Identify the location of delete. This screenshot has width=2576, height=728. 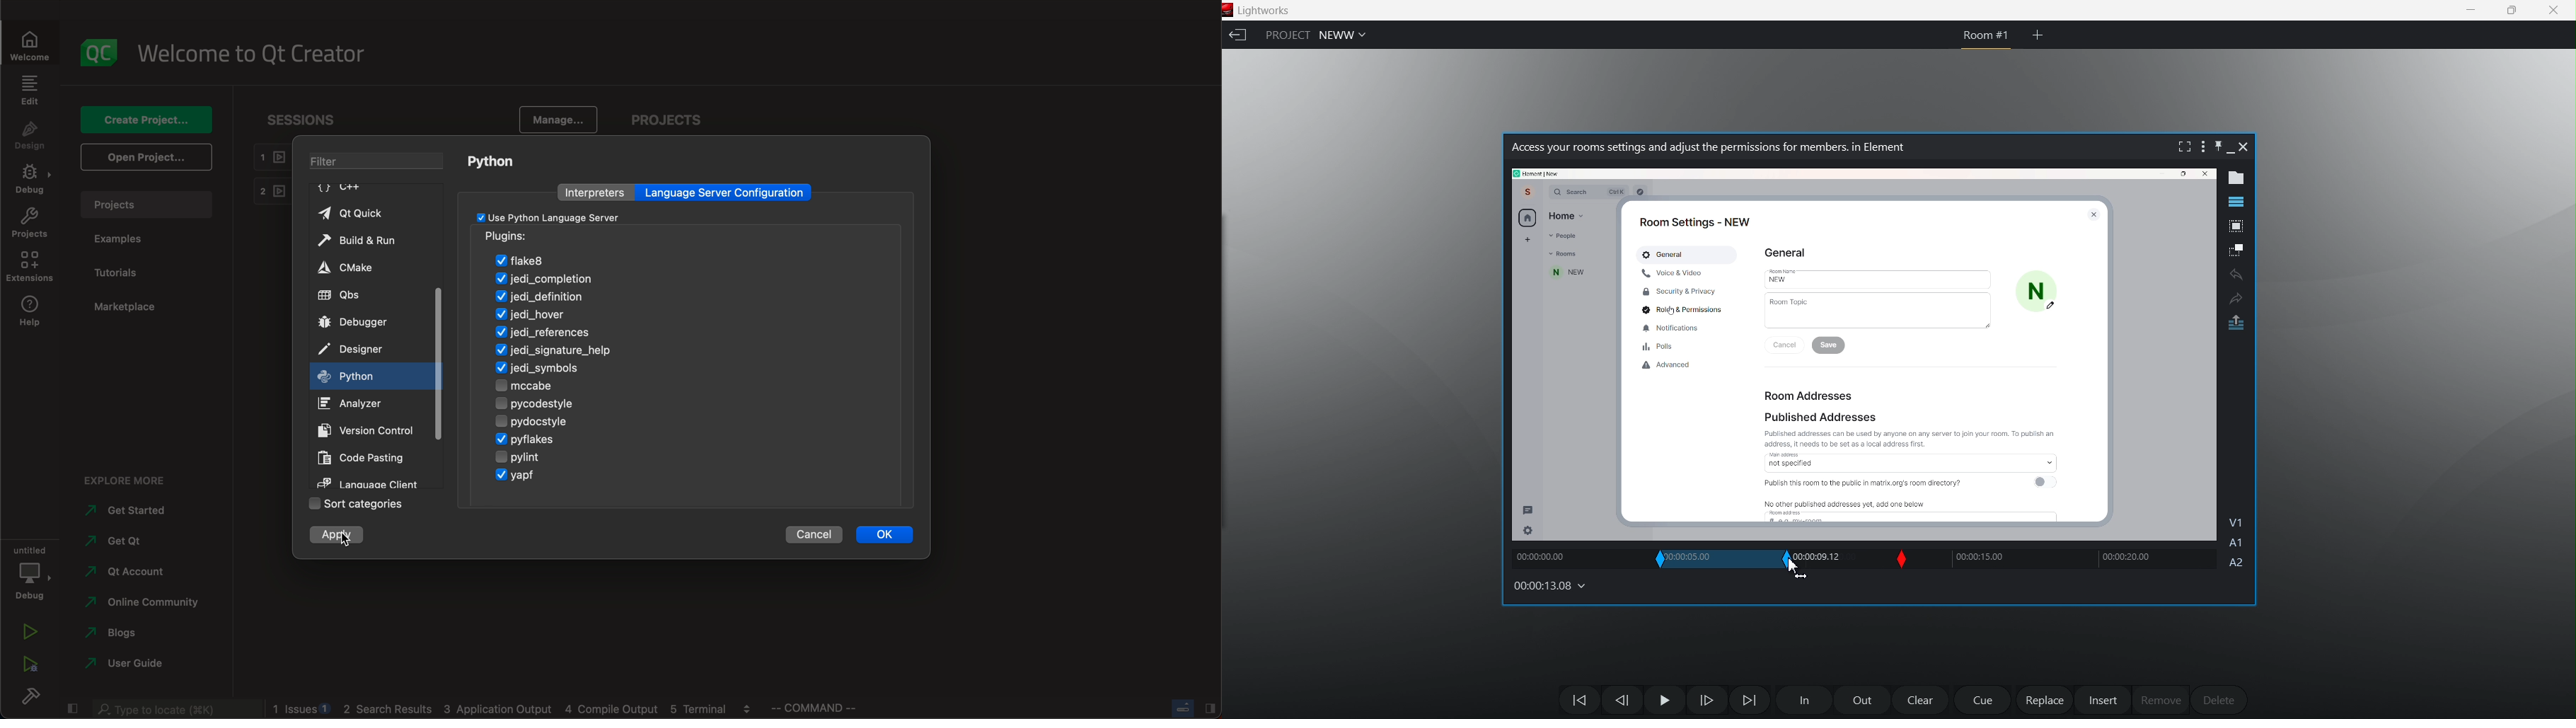
(2219, 699).